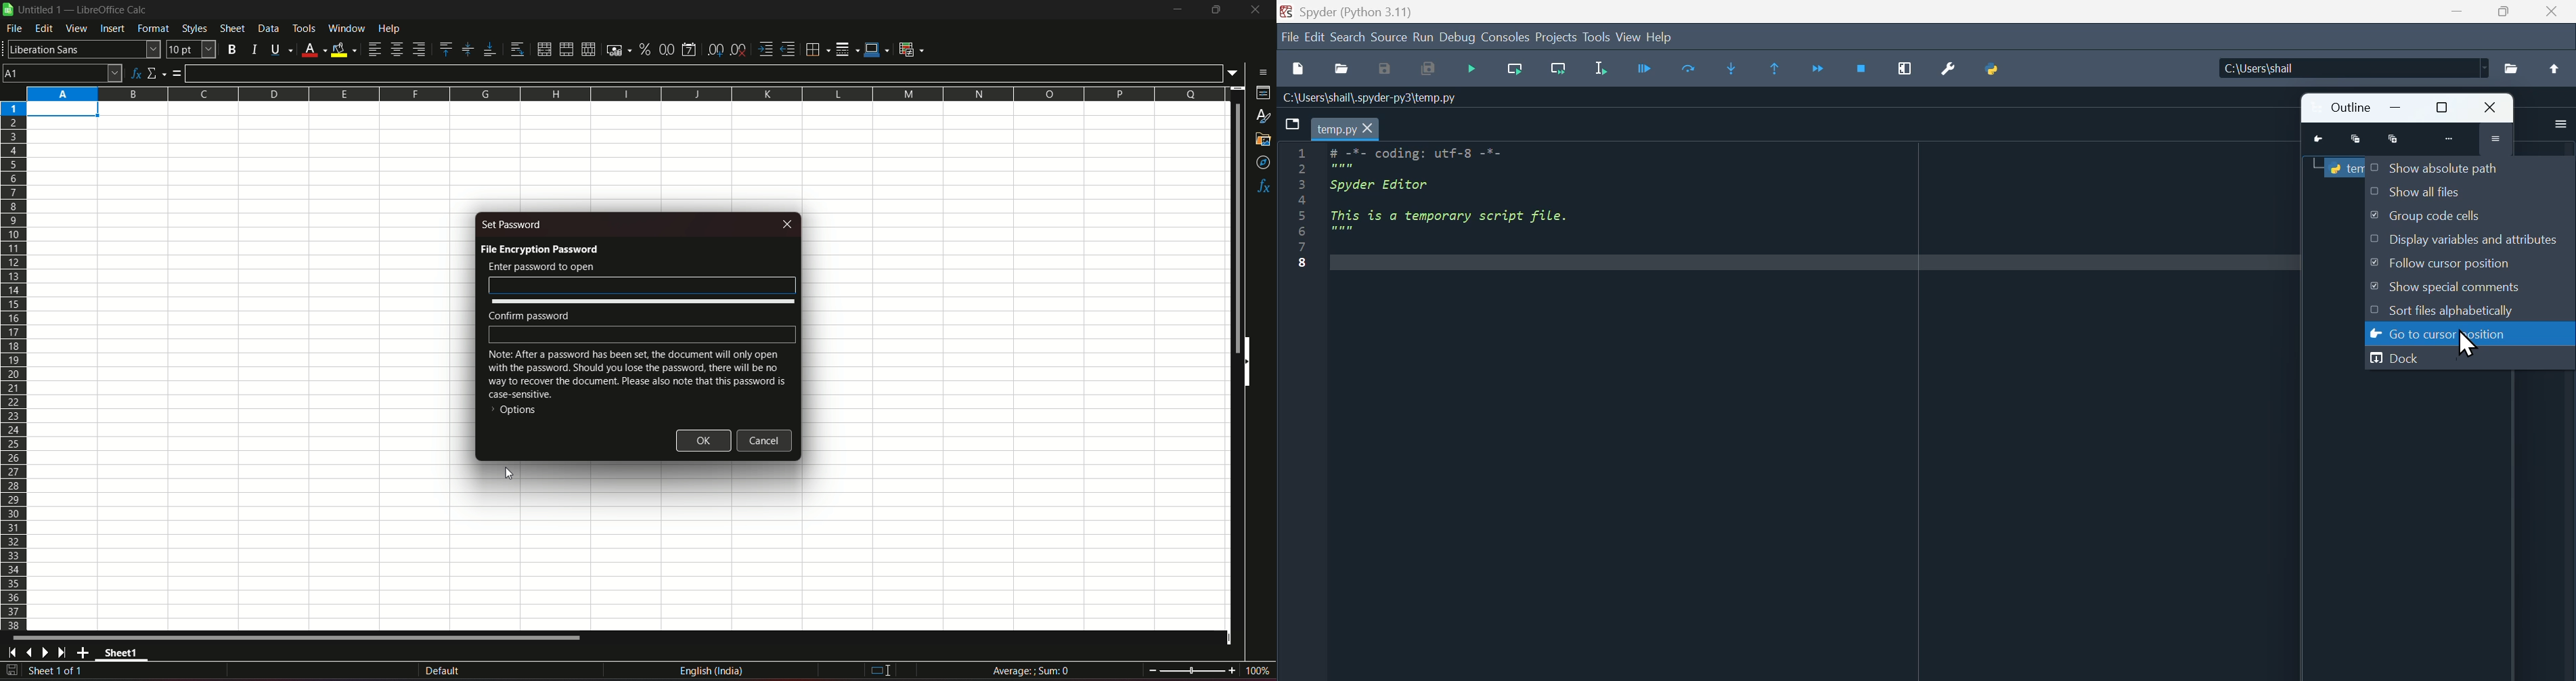 This screenshot has width=2576, height=700. Describe the element at coordinates (1817, 68) in the screenshot. I see `Continue execution until next function` at that location.